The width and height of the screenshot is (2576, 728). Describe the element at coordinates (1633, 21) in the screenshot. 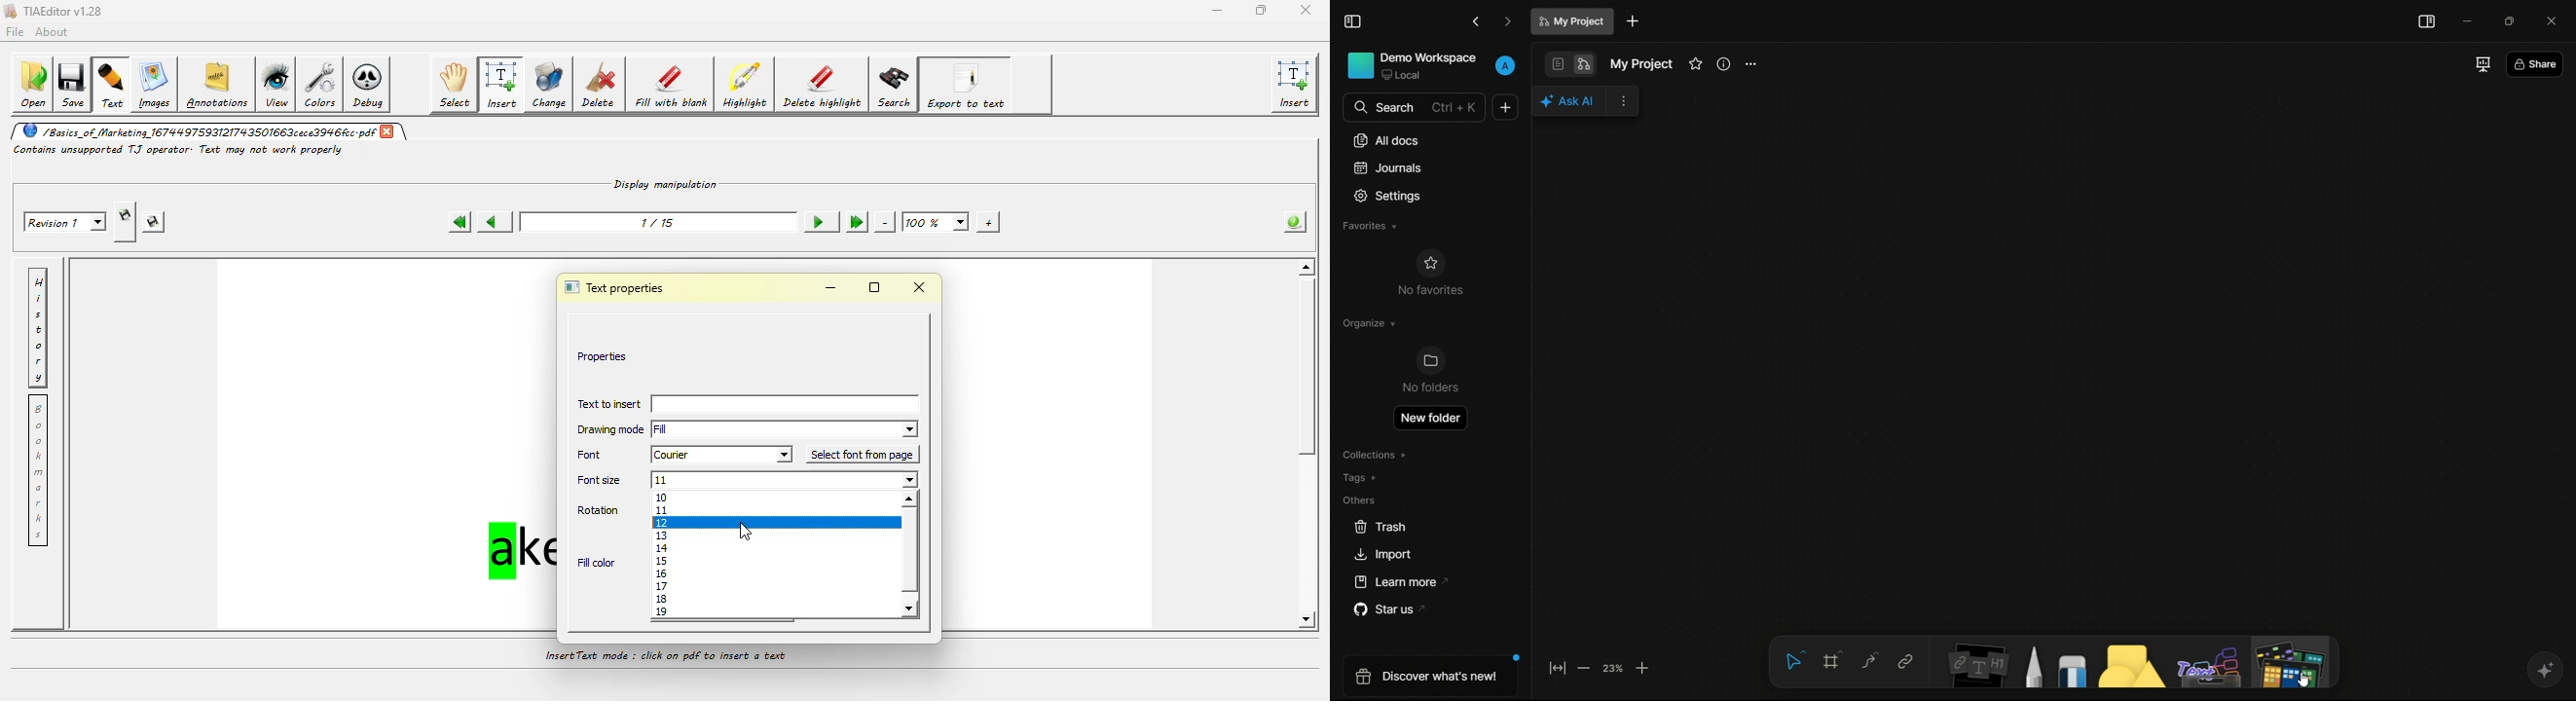

I see `new document` at that location.